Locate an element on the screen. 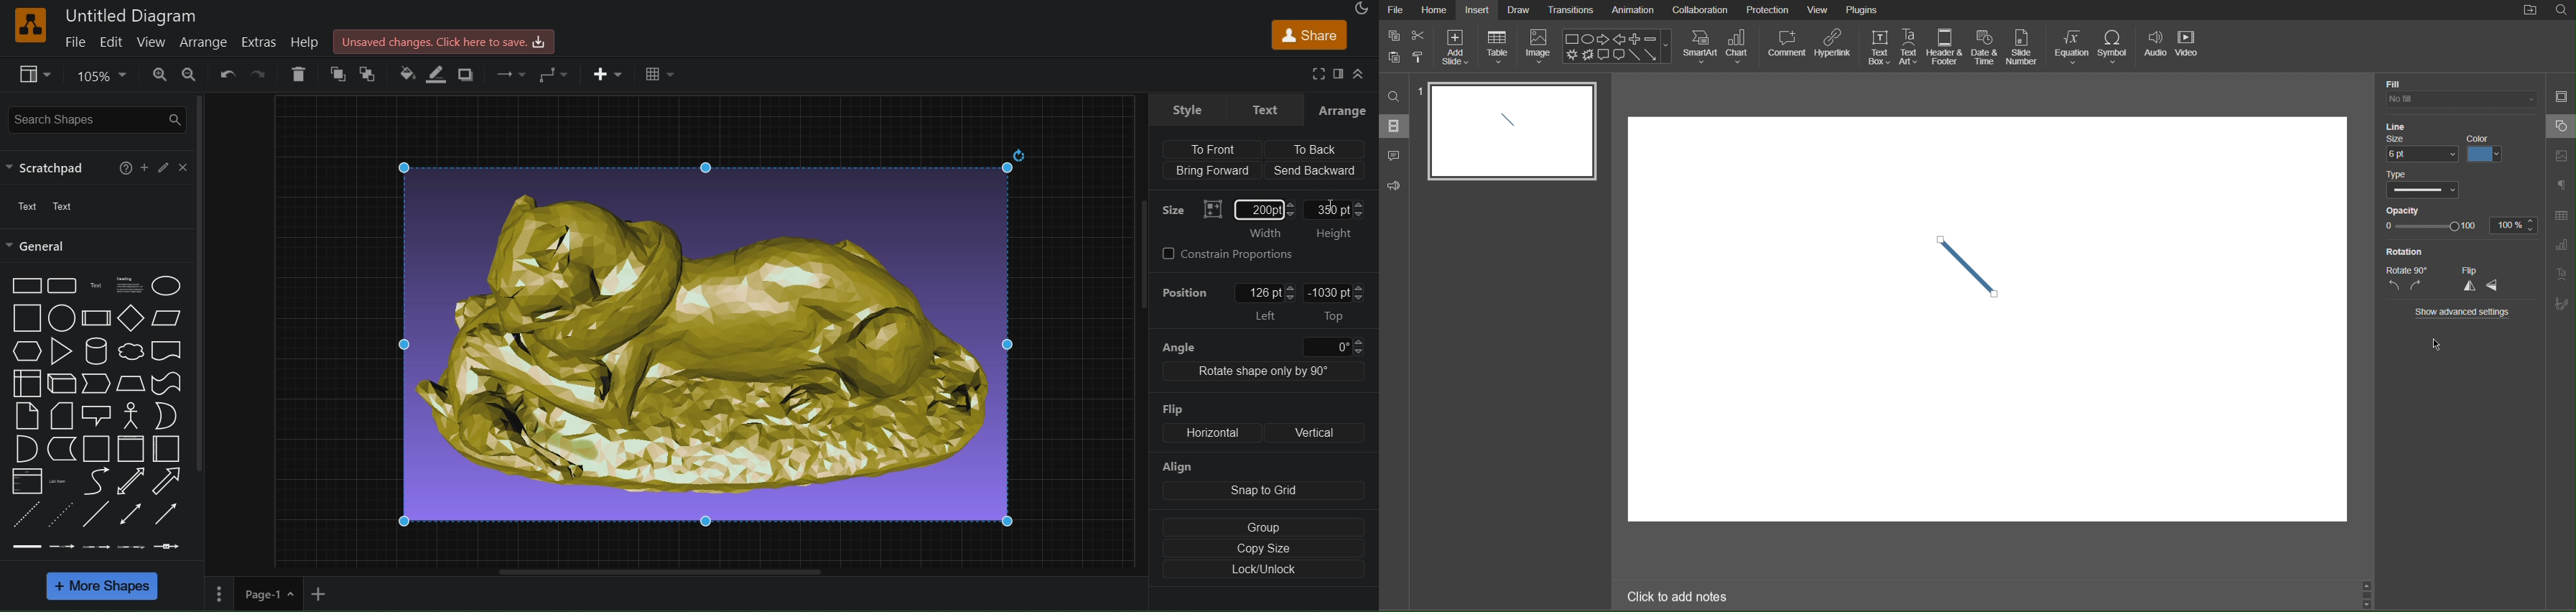  TextArt is located at coordinates (2562, 274).